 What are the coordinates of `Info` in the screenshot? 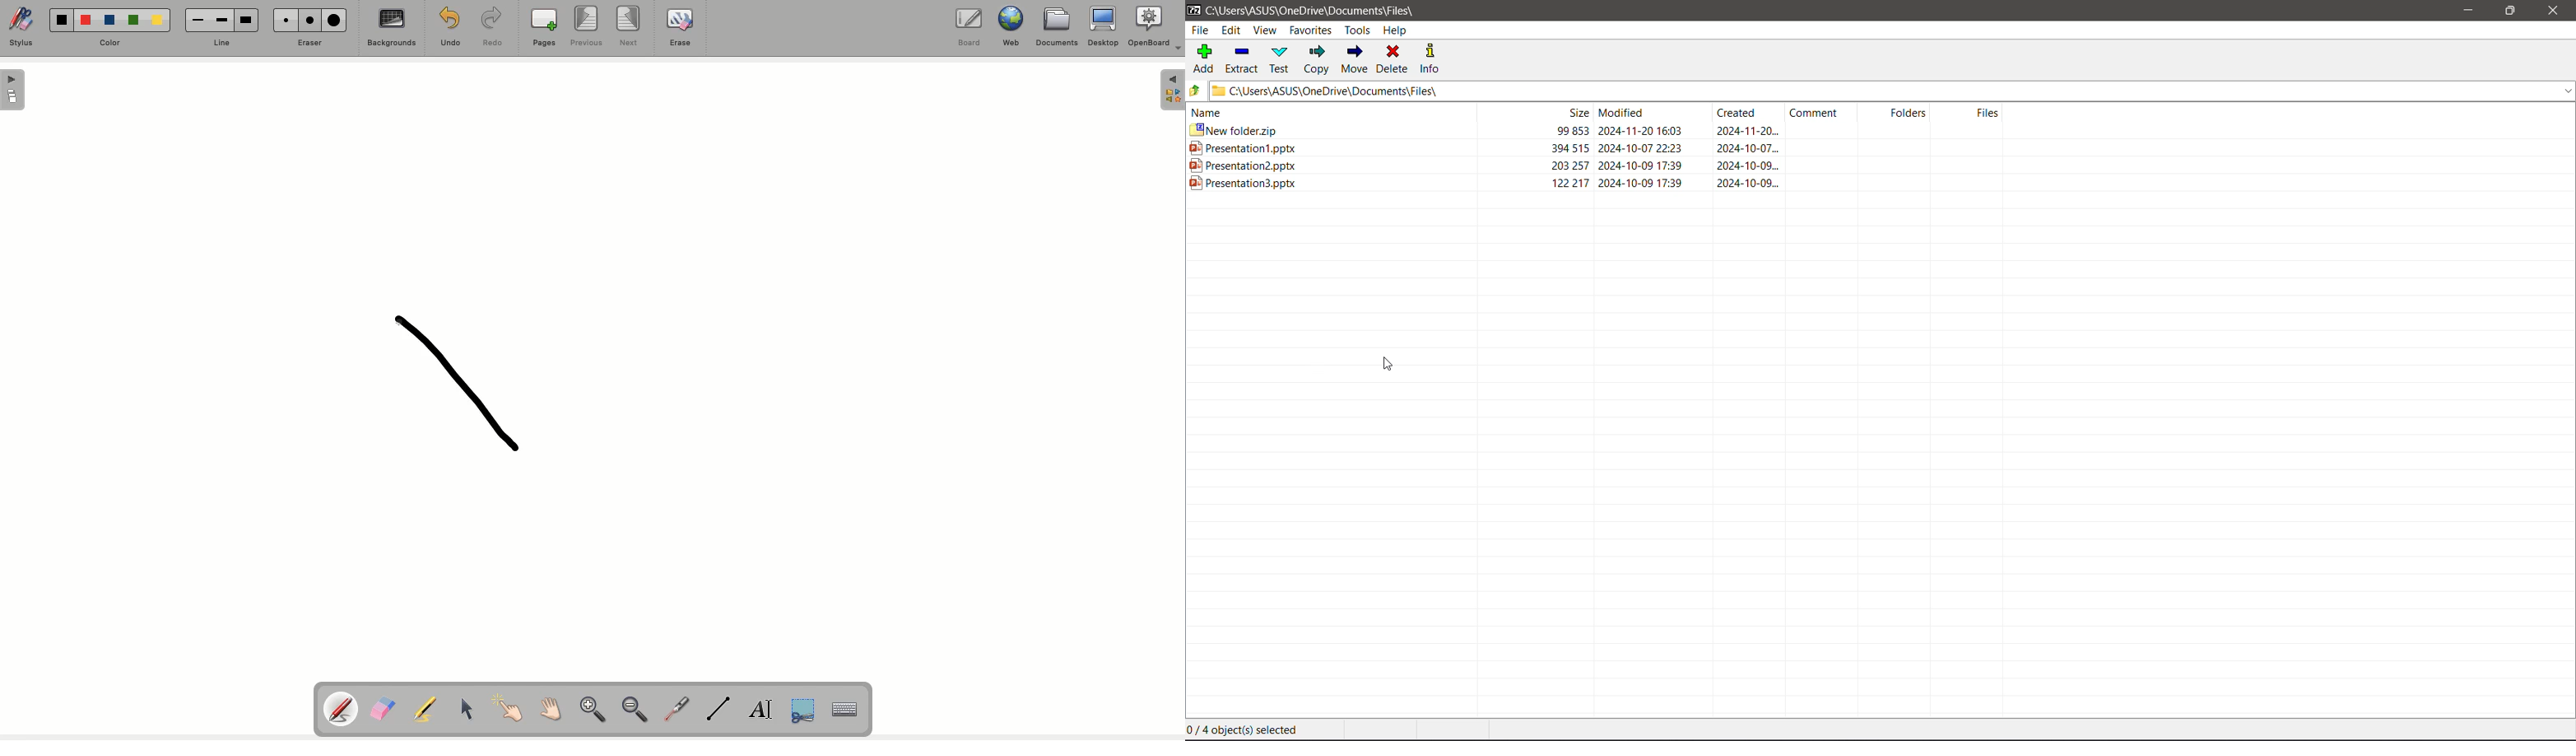 It's located at (1431, 58).